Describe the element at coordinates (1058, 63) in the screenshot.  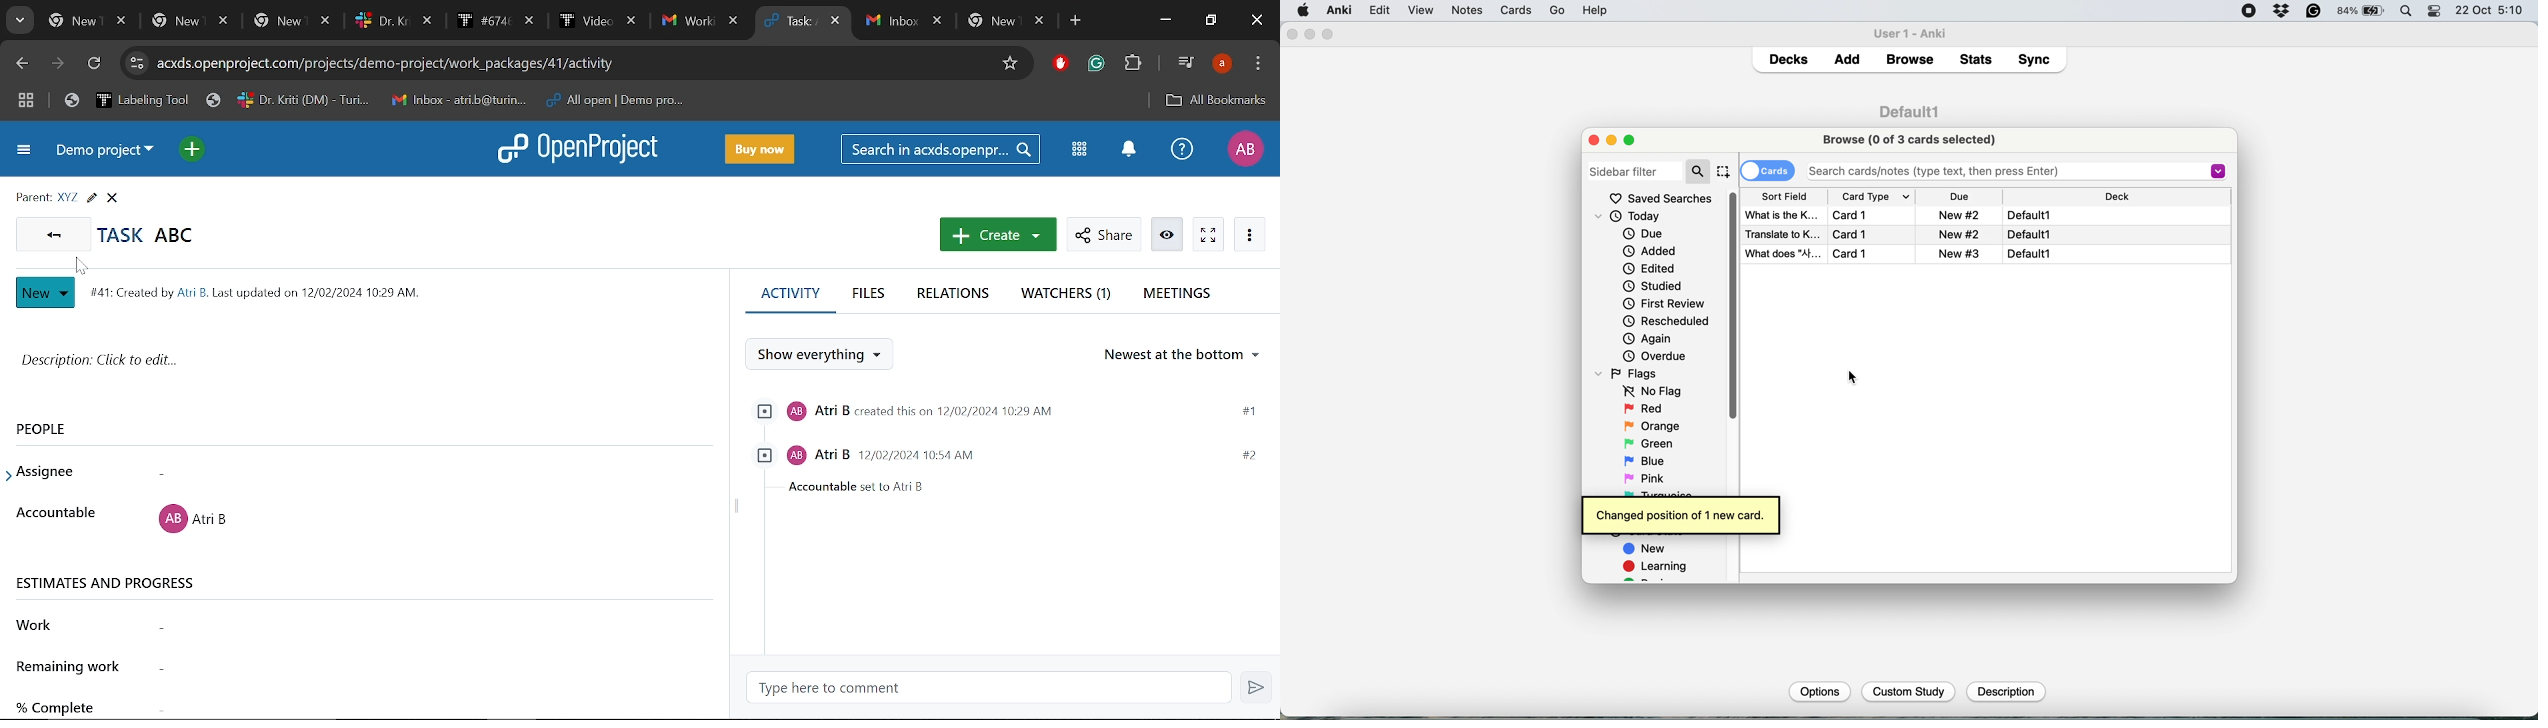
I see `Addblock` at that location.